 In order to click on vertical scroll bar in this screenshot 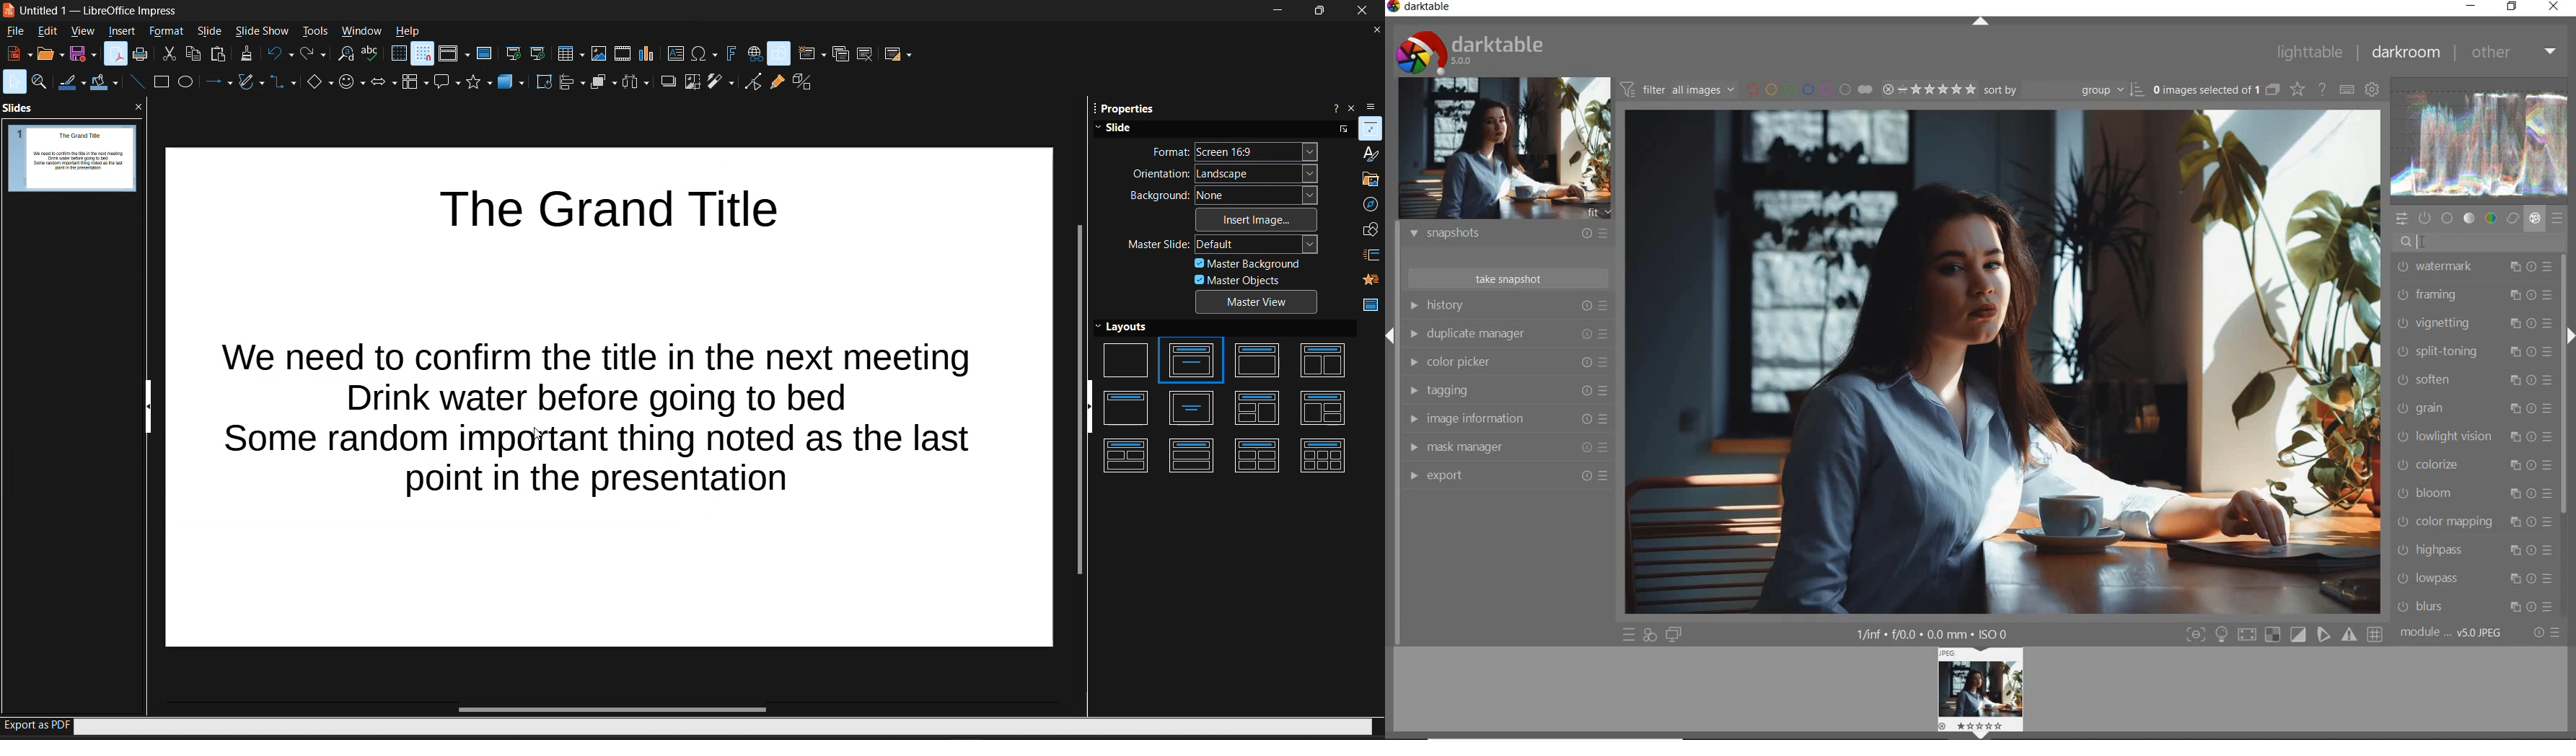, I will do `click(1079, 400)`.